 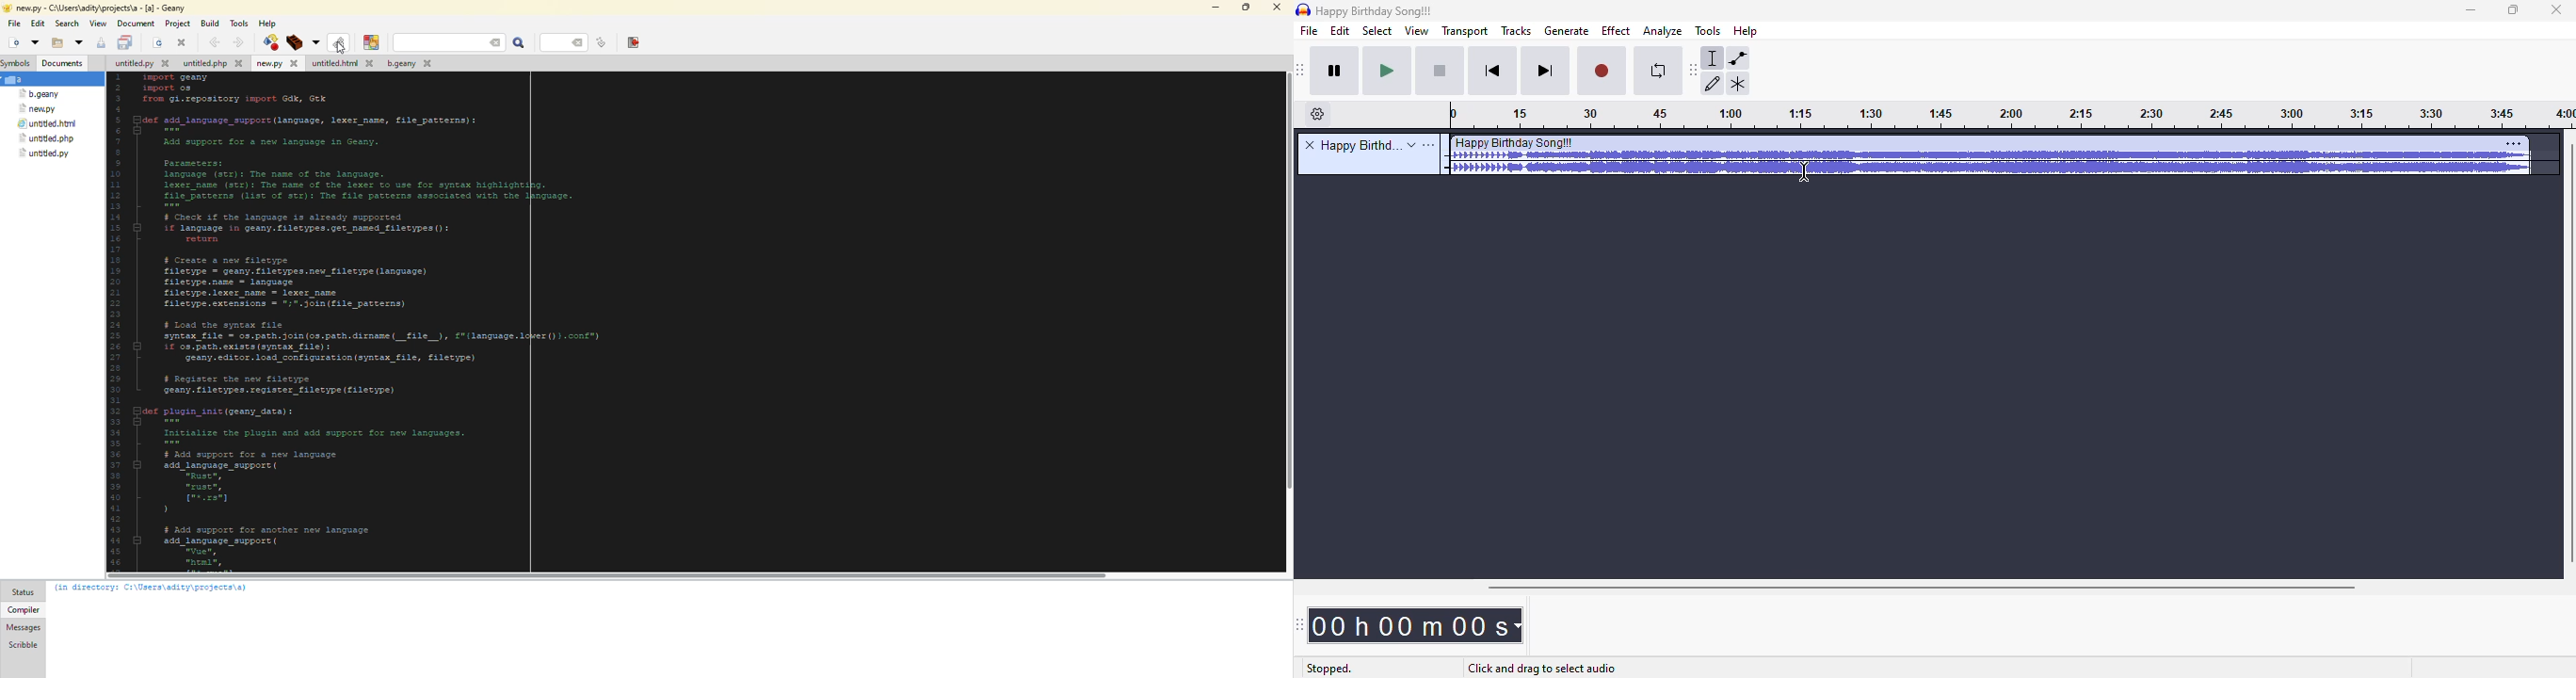 What do you see at coordinates (1655, 73) in the screenshot?
I see `enable looping` at bounding box center [1655, 73].